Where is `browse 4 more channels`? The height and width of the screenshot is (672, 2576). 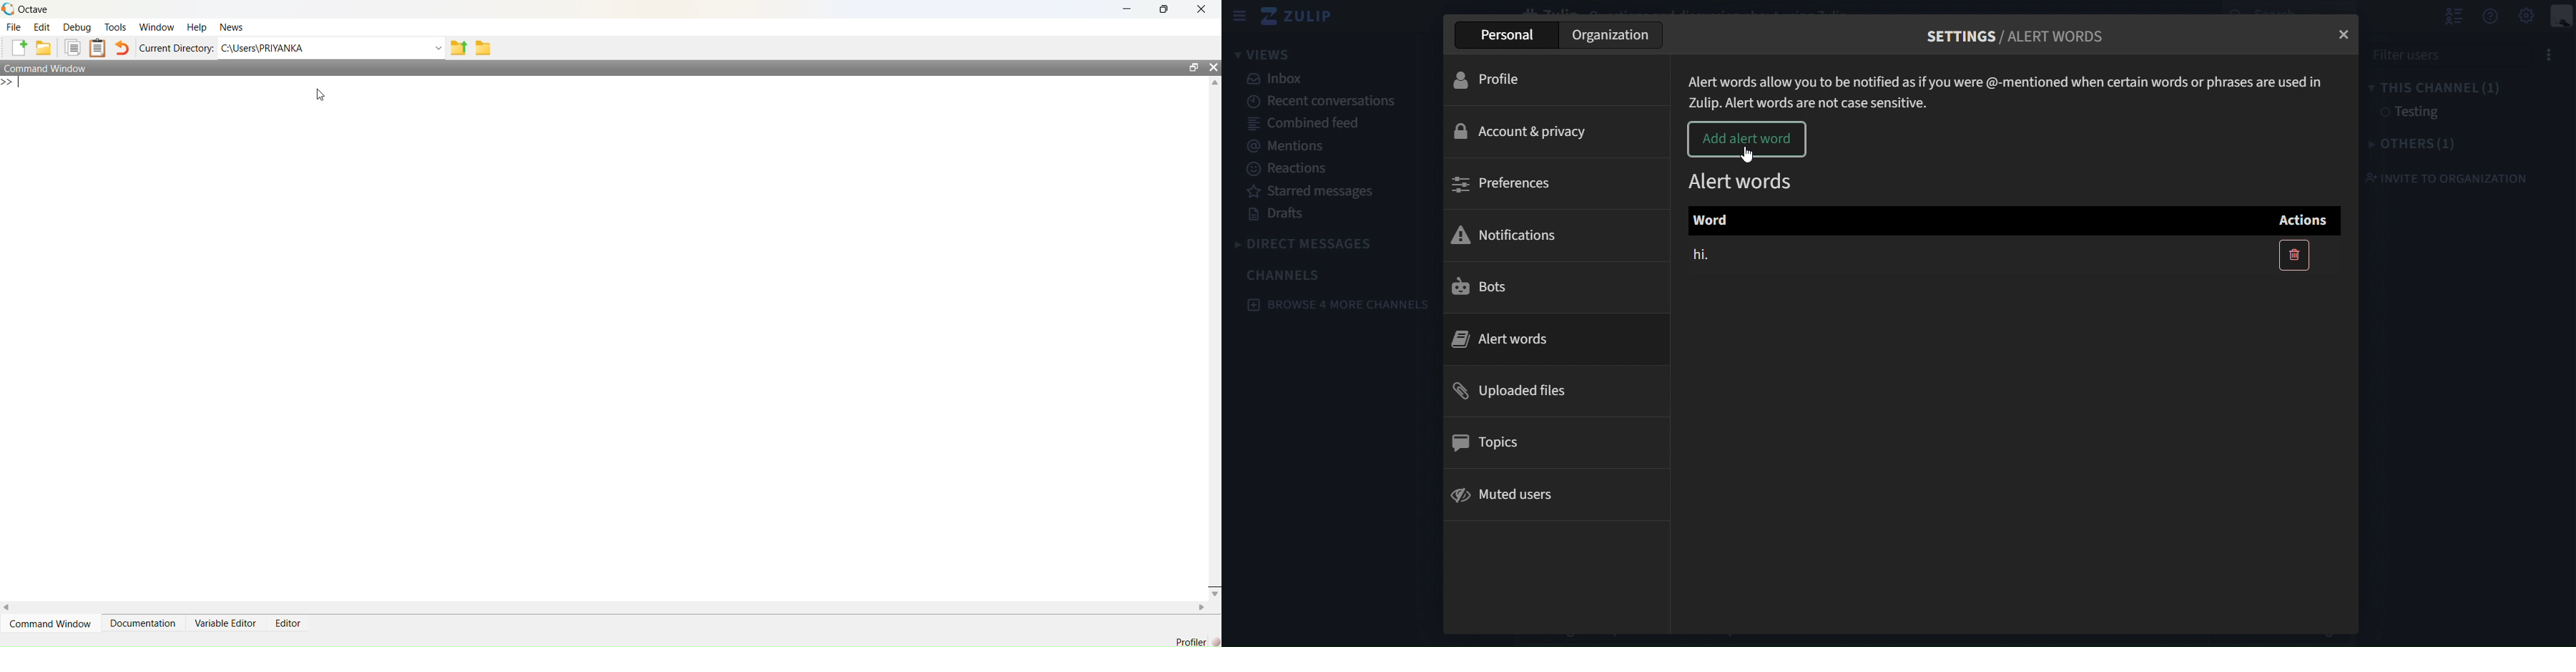 browse 4 more channels is located at coordinates (1338, 303).